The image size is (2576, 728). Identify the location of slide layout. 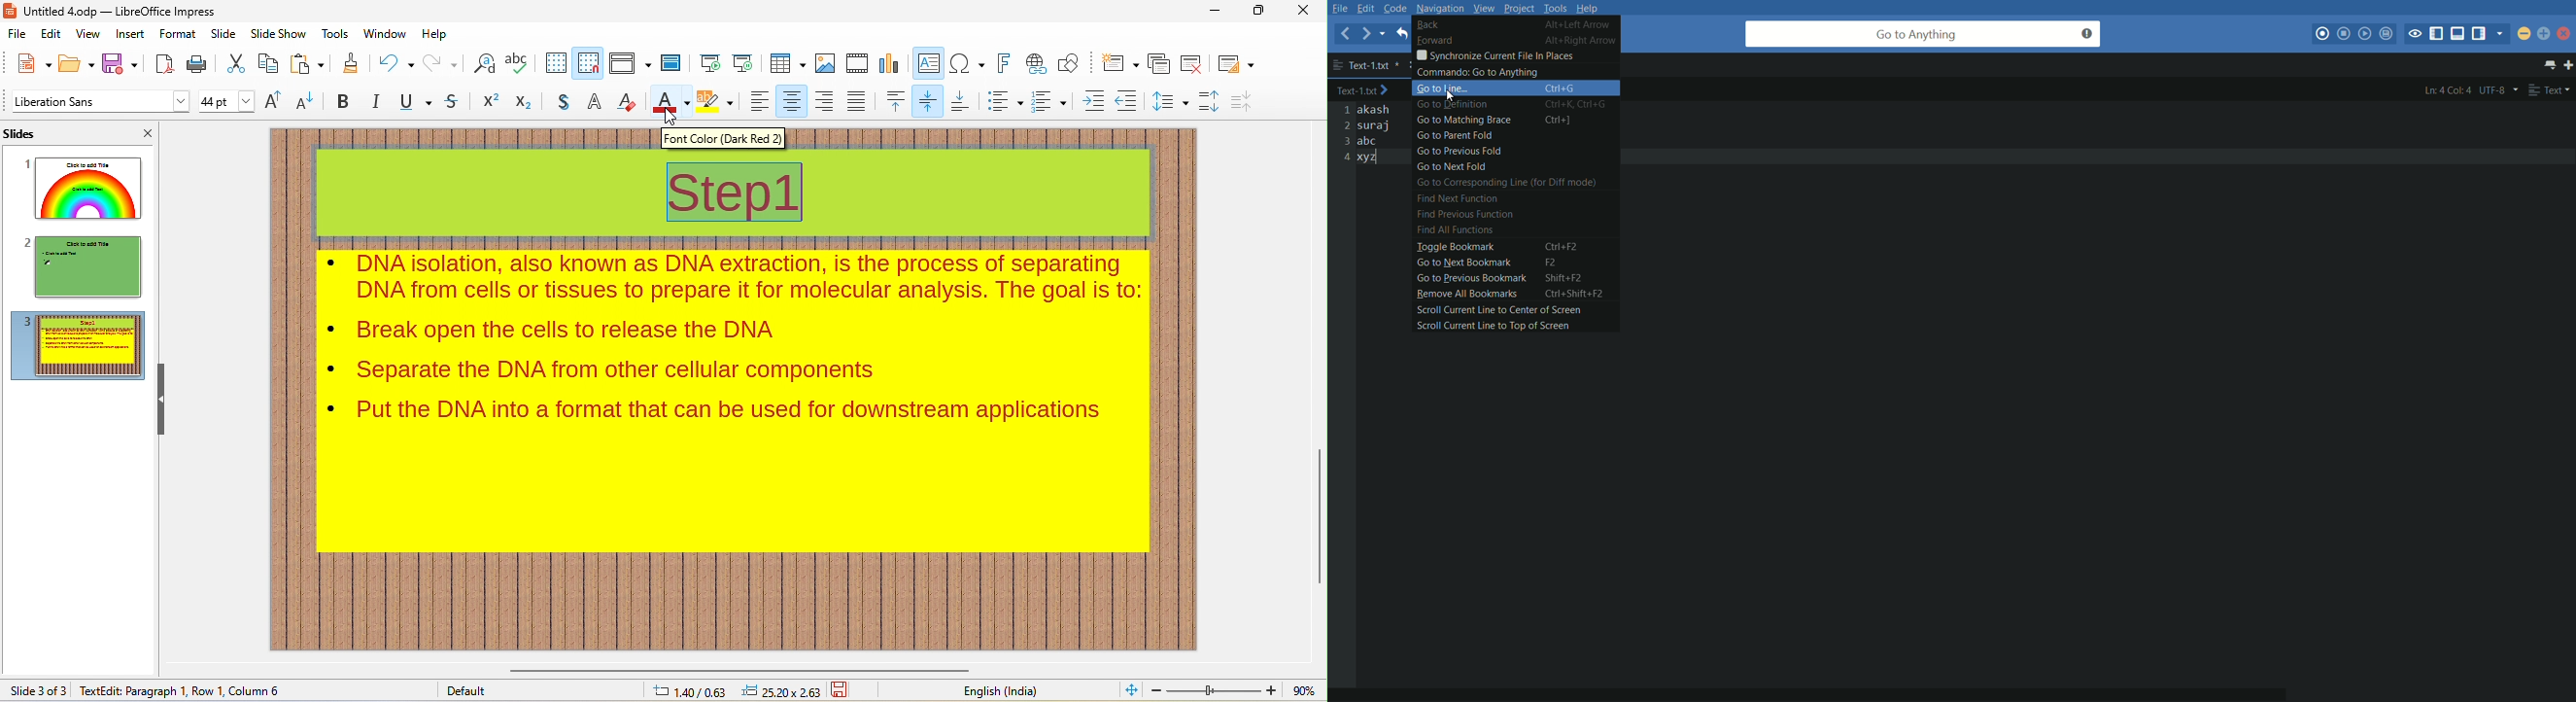
(1236, 64).